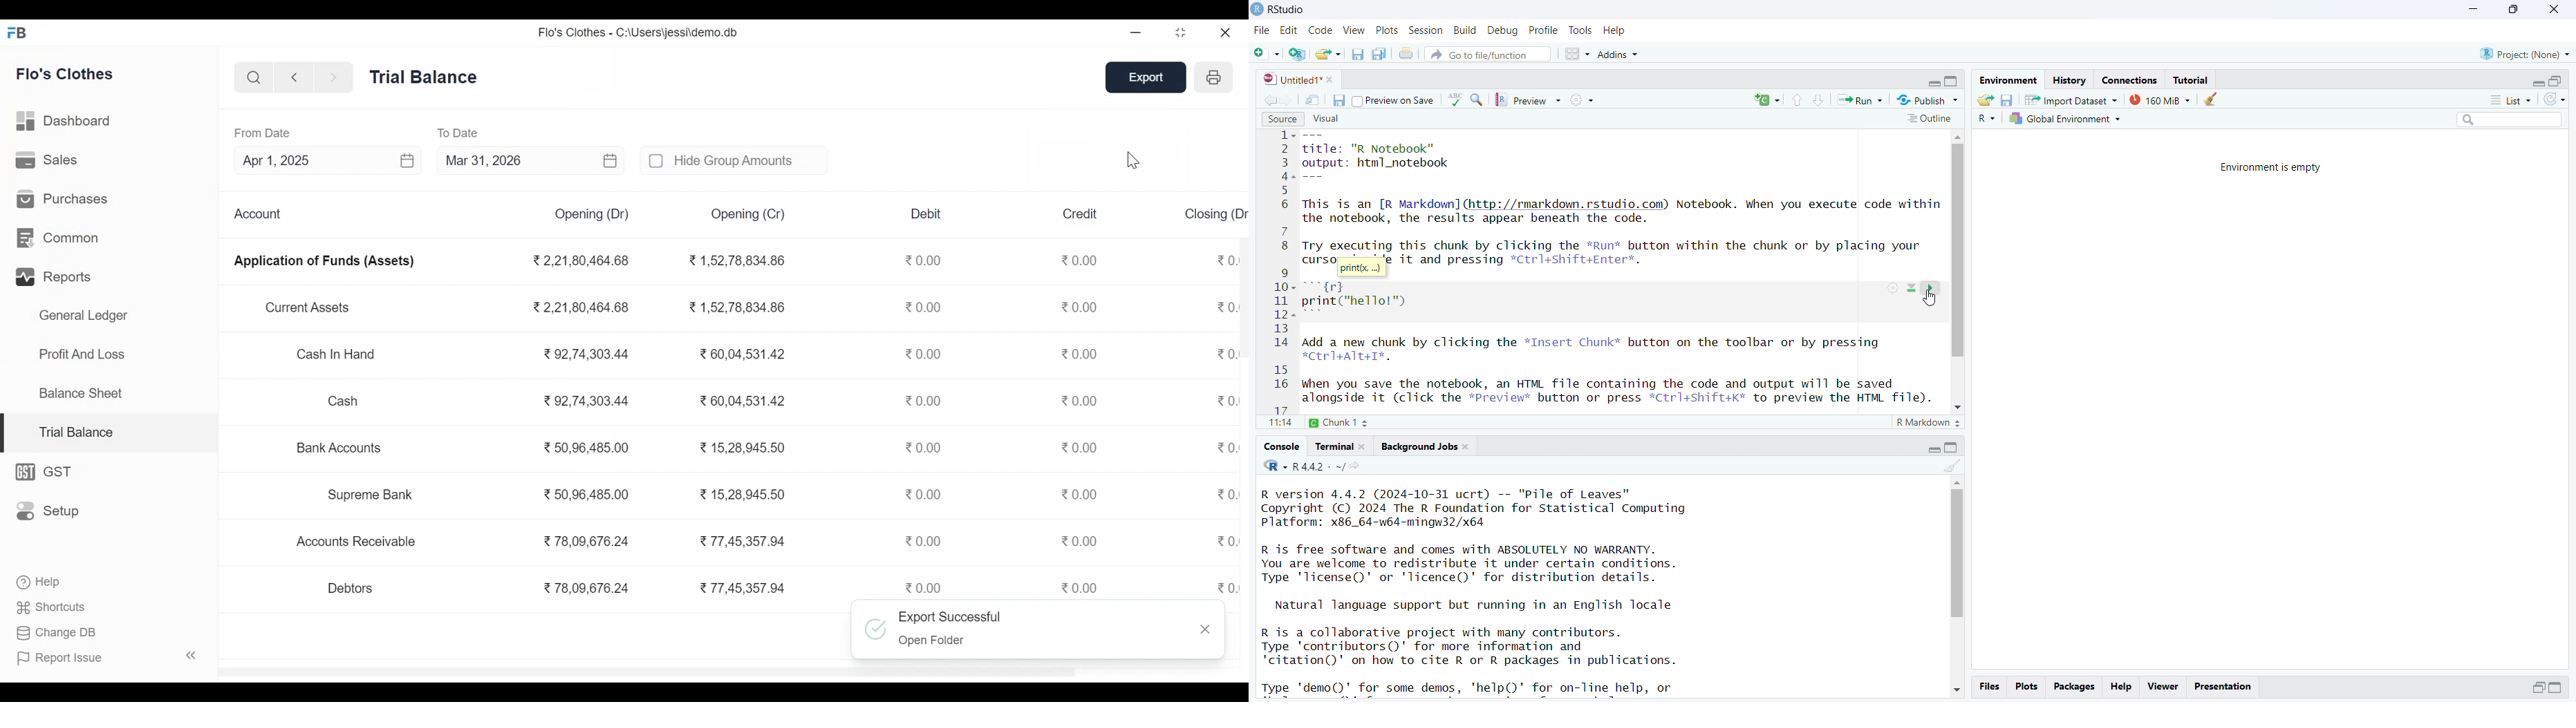  Describe the element at coordinates (18, 34) in the screenshot. I see `Frappe Books Desktop icon` at that location.